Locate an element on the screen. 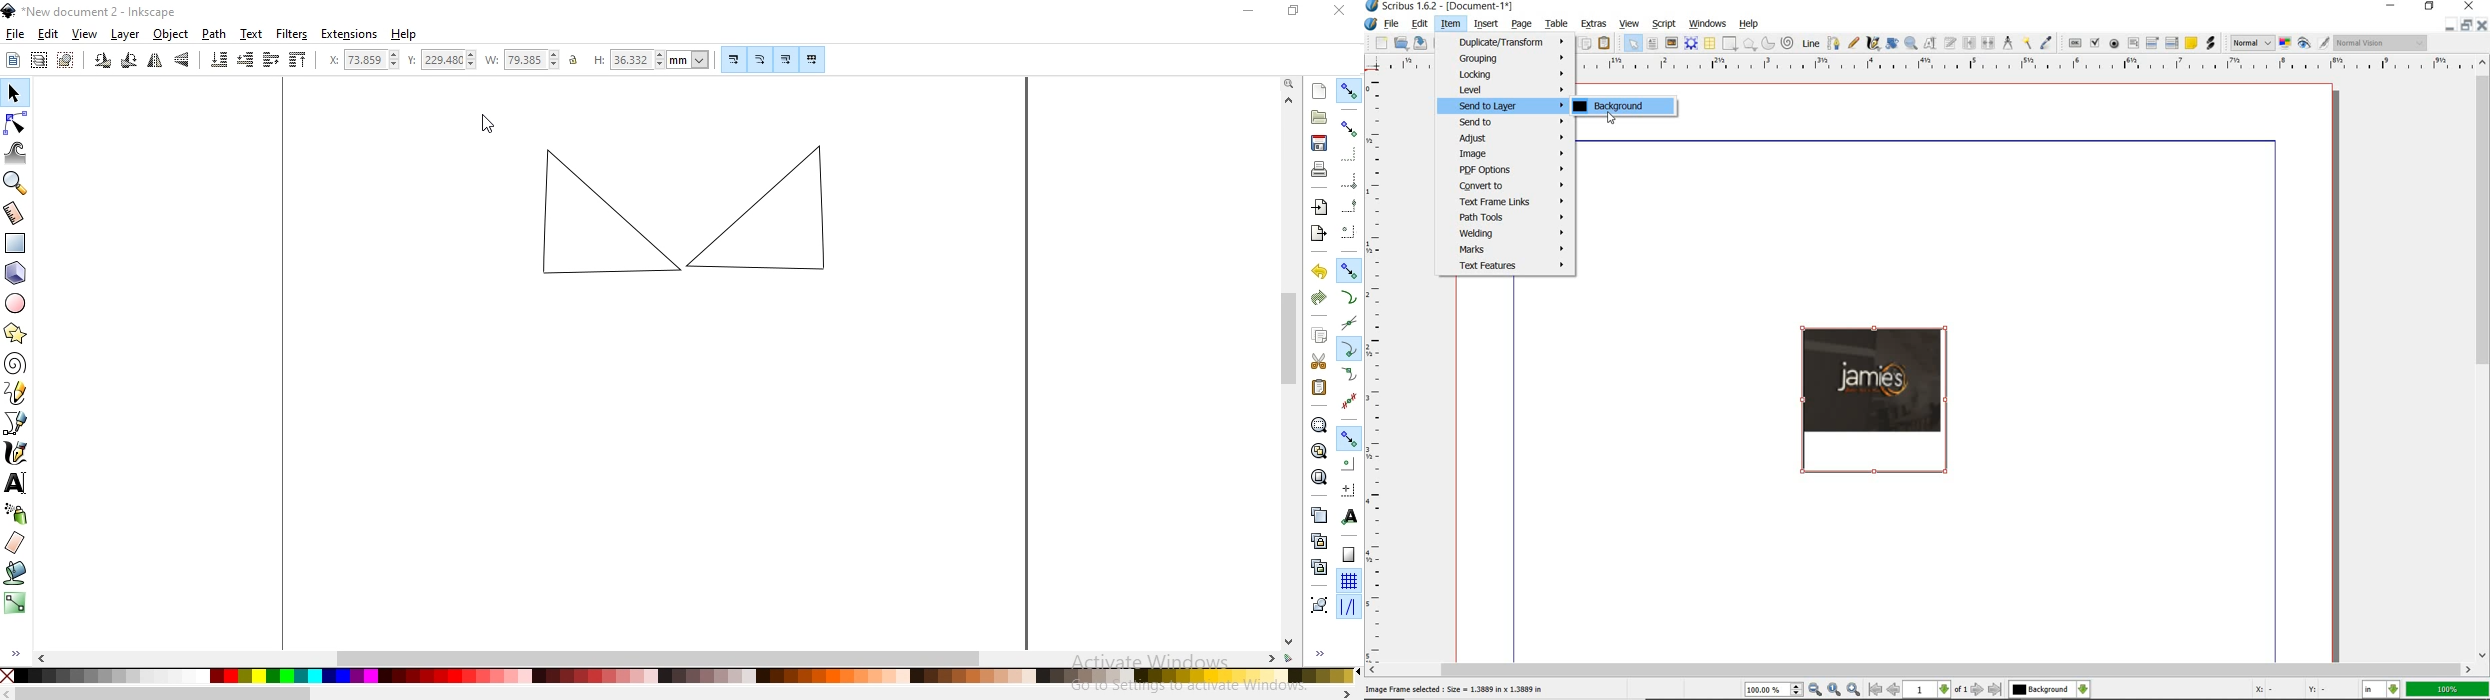  lower selection to bottom is located at coordinates (218, 62).